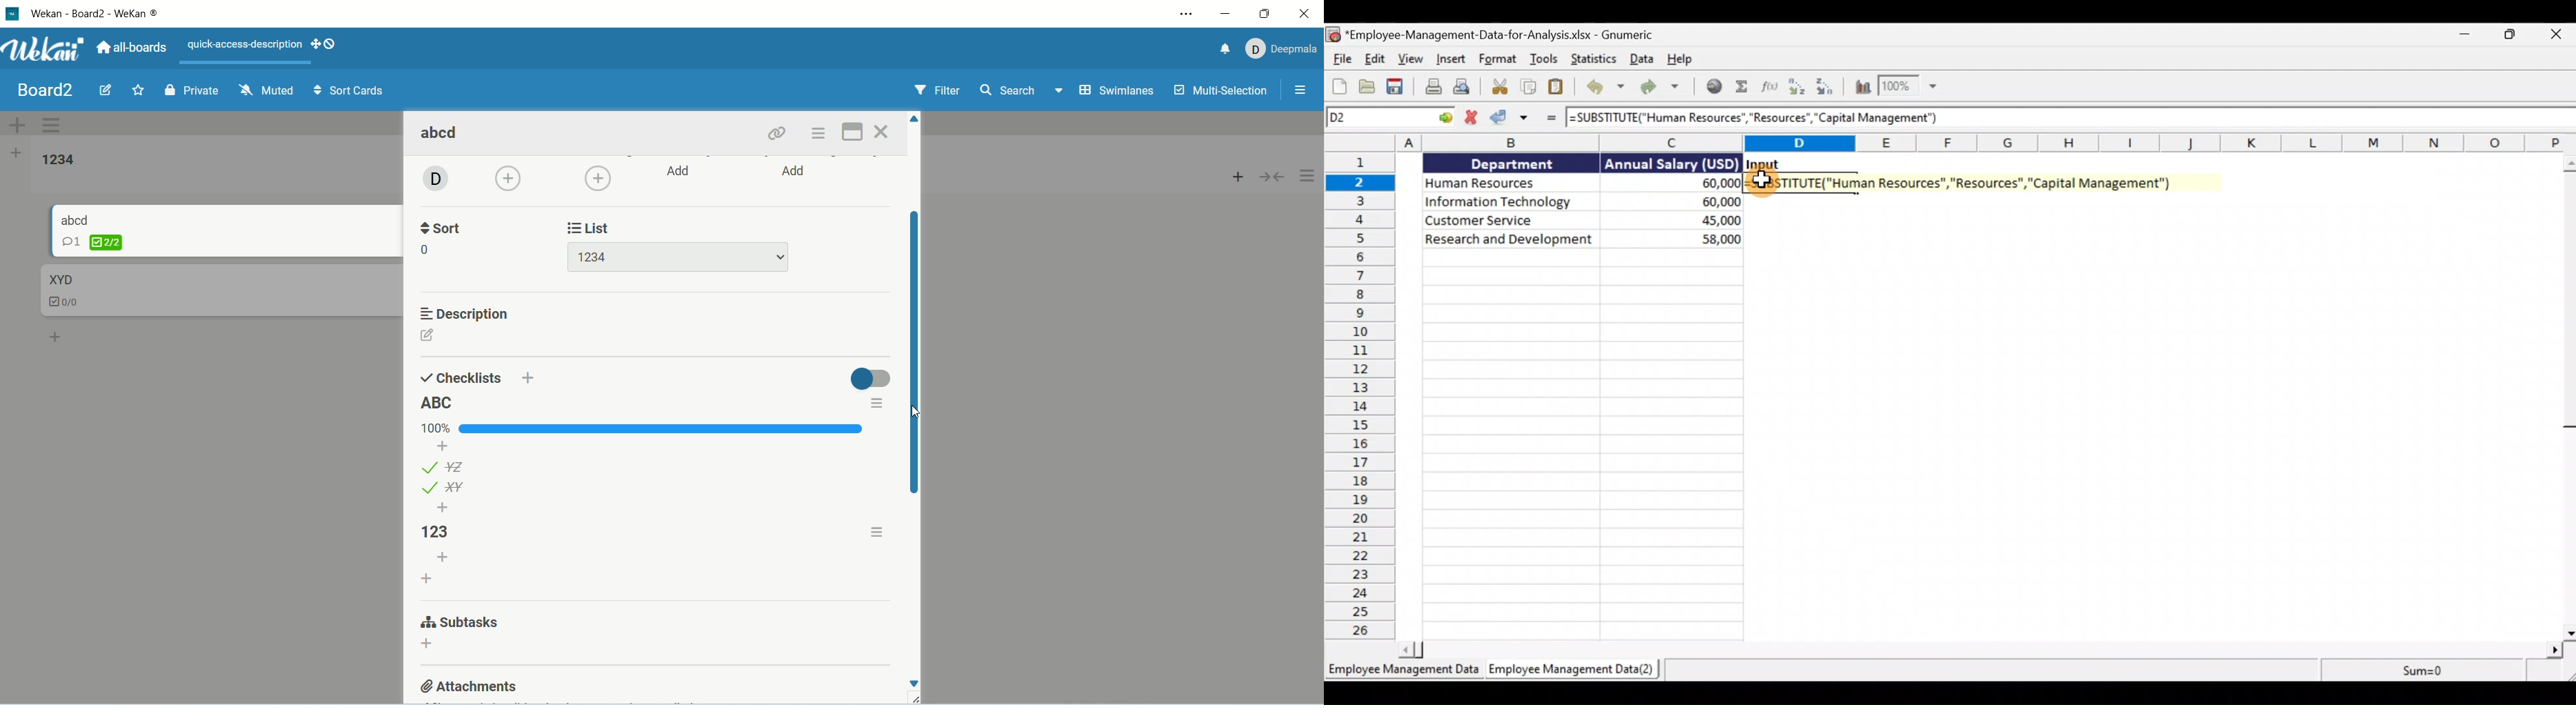  What do you see at coordinates (1262, 14) in the screenshot?
I see `maximize` at bounding box center [1262, 14].